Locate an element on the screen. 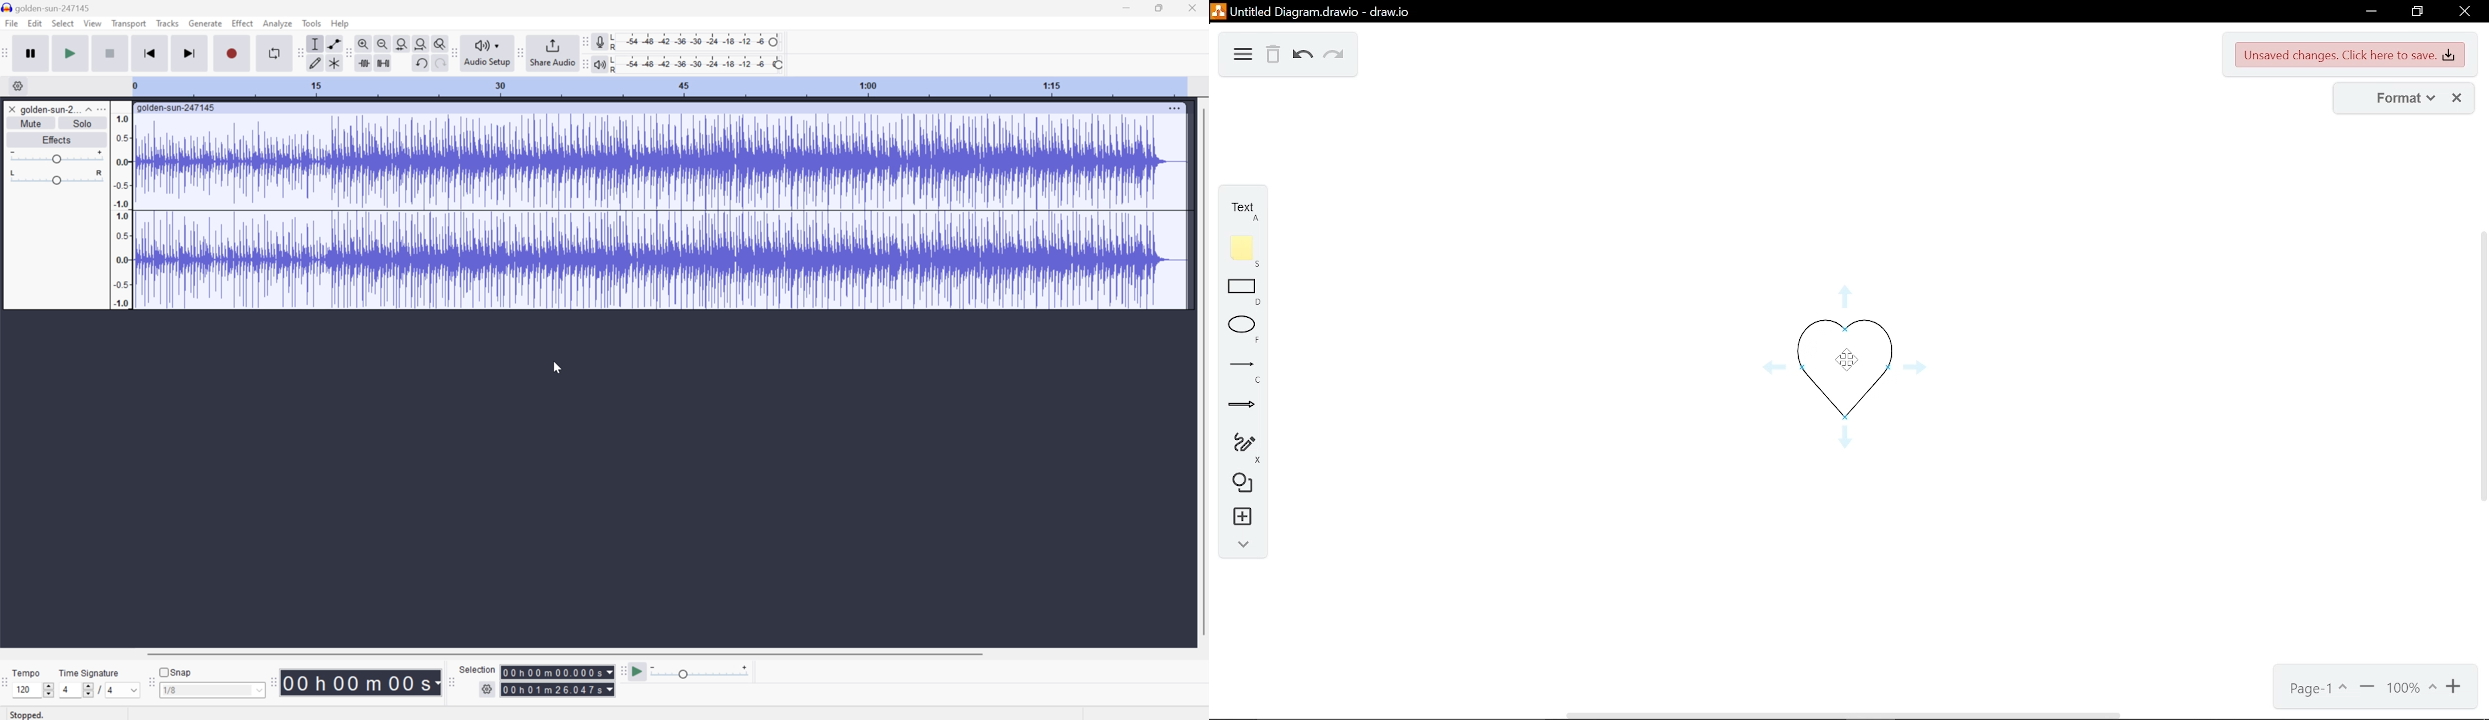 The width and height of the screenshot is (2492, 728). Multi tool is located at coordinates (332, 65).